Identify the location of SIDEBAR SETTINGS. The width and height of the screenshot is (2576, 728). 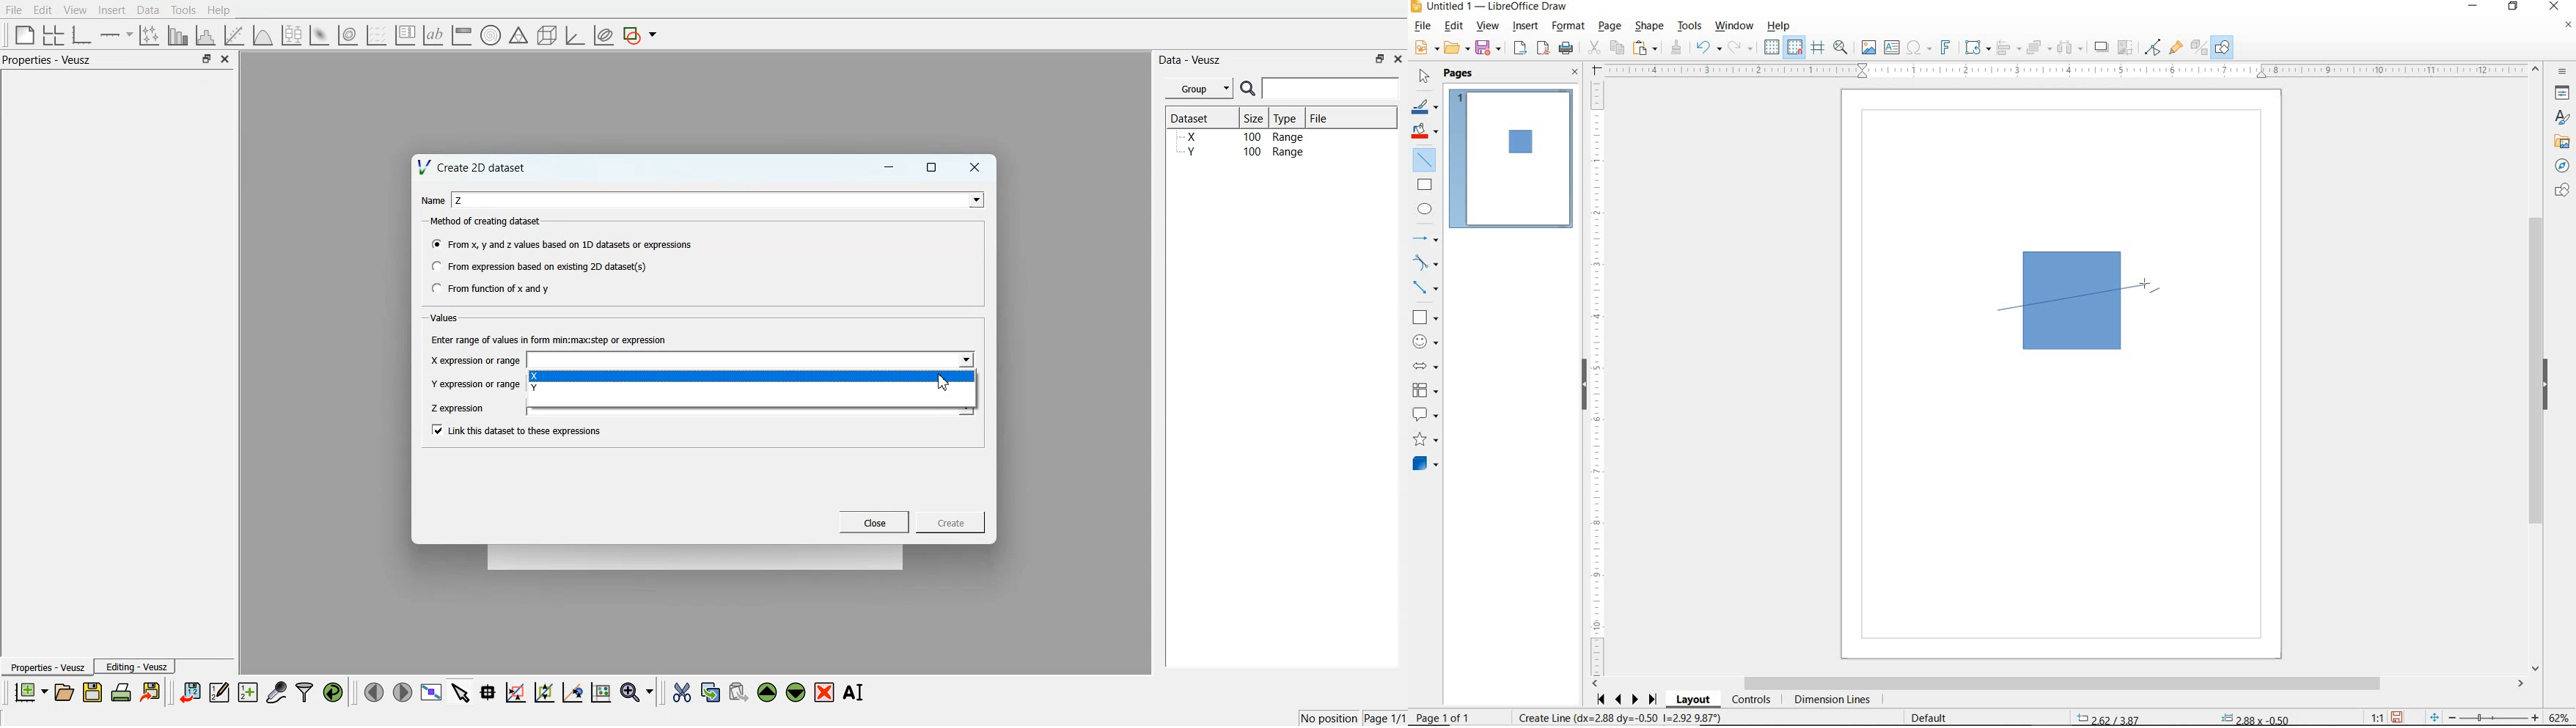
(2564, 72).